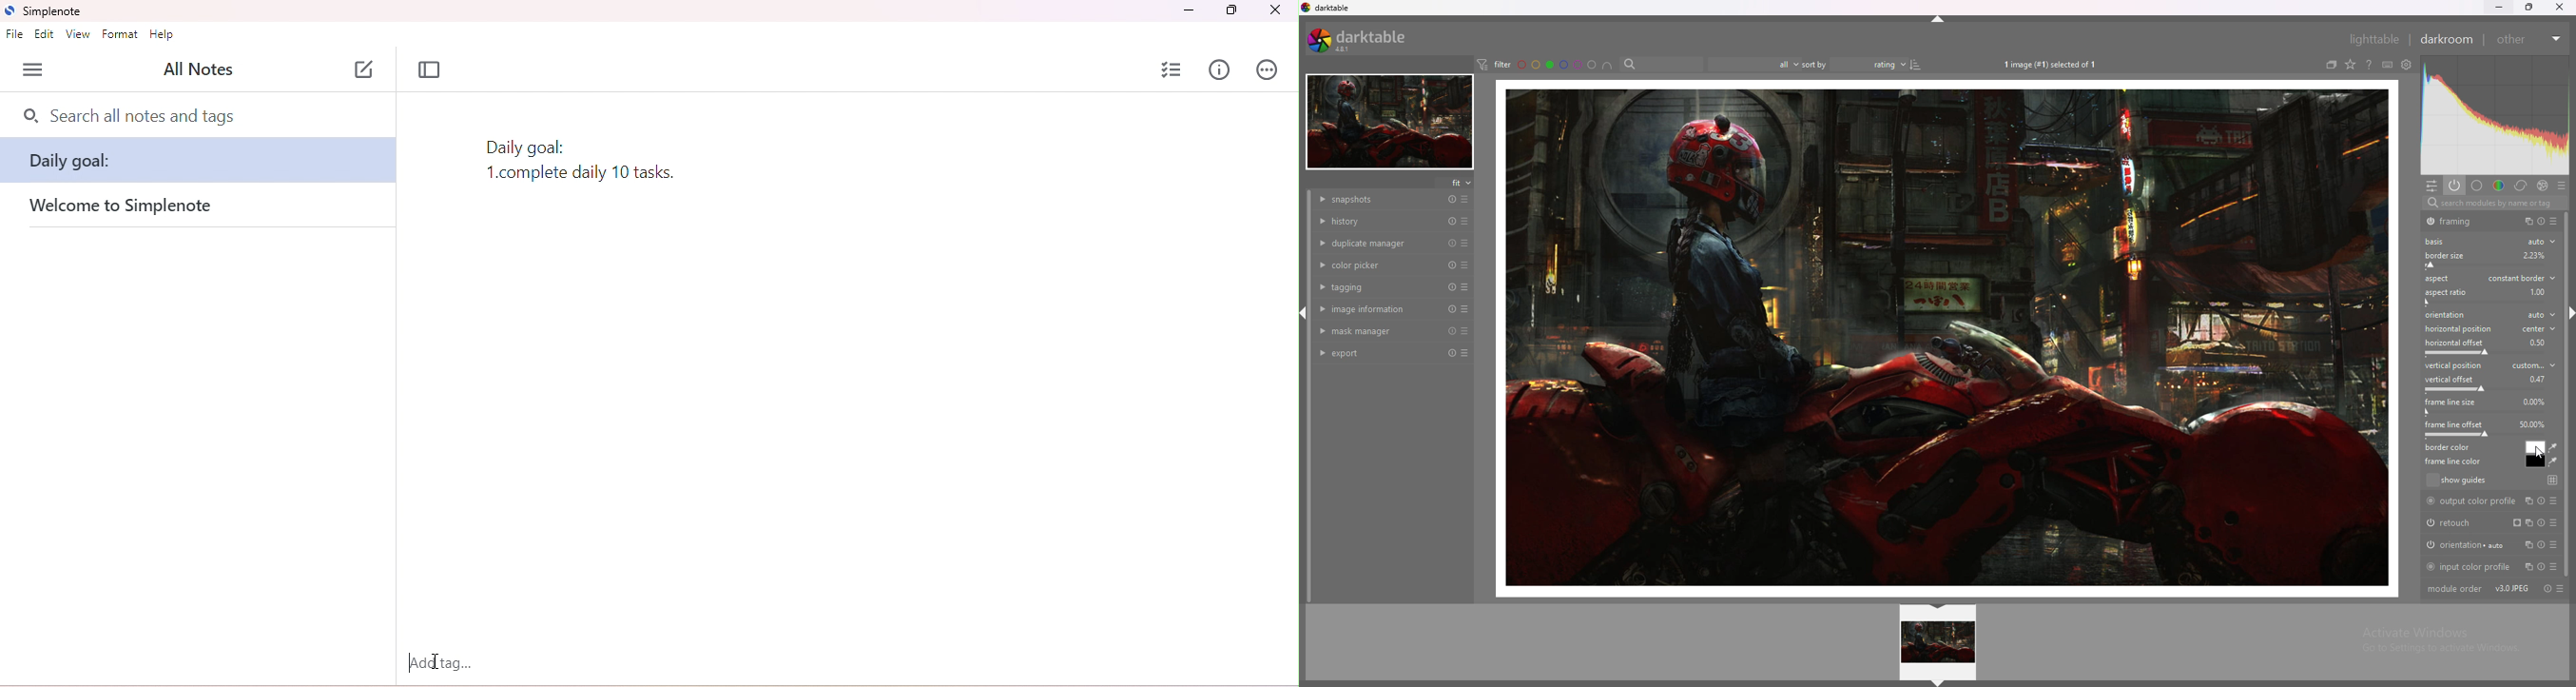  What do you see at coordinates (2499, 184) in the screenshot?
I see `color` at bounding box center [2499, 184].